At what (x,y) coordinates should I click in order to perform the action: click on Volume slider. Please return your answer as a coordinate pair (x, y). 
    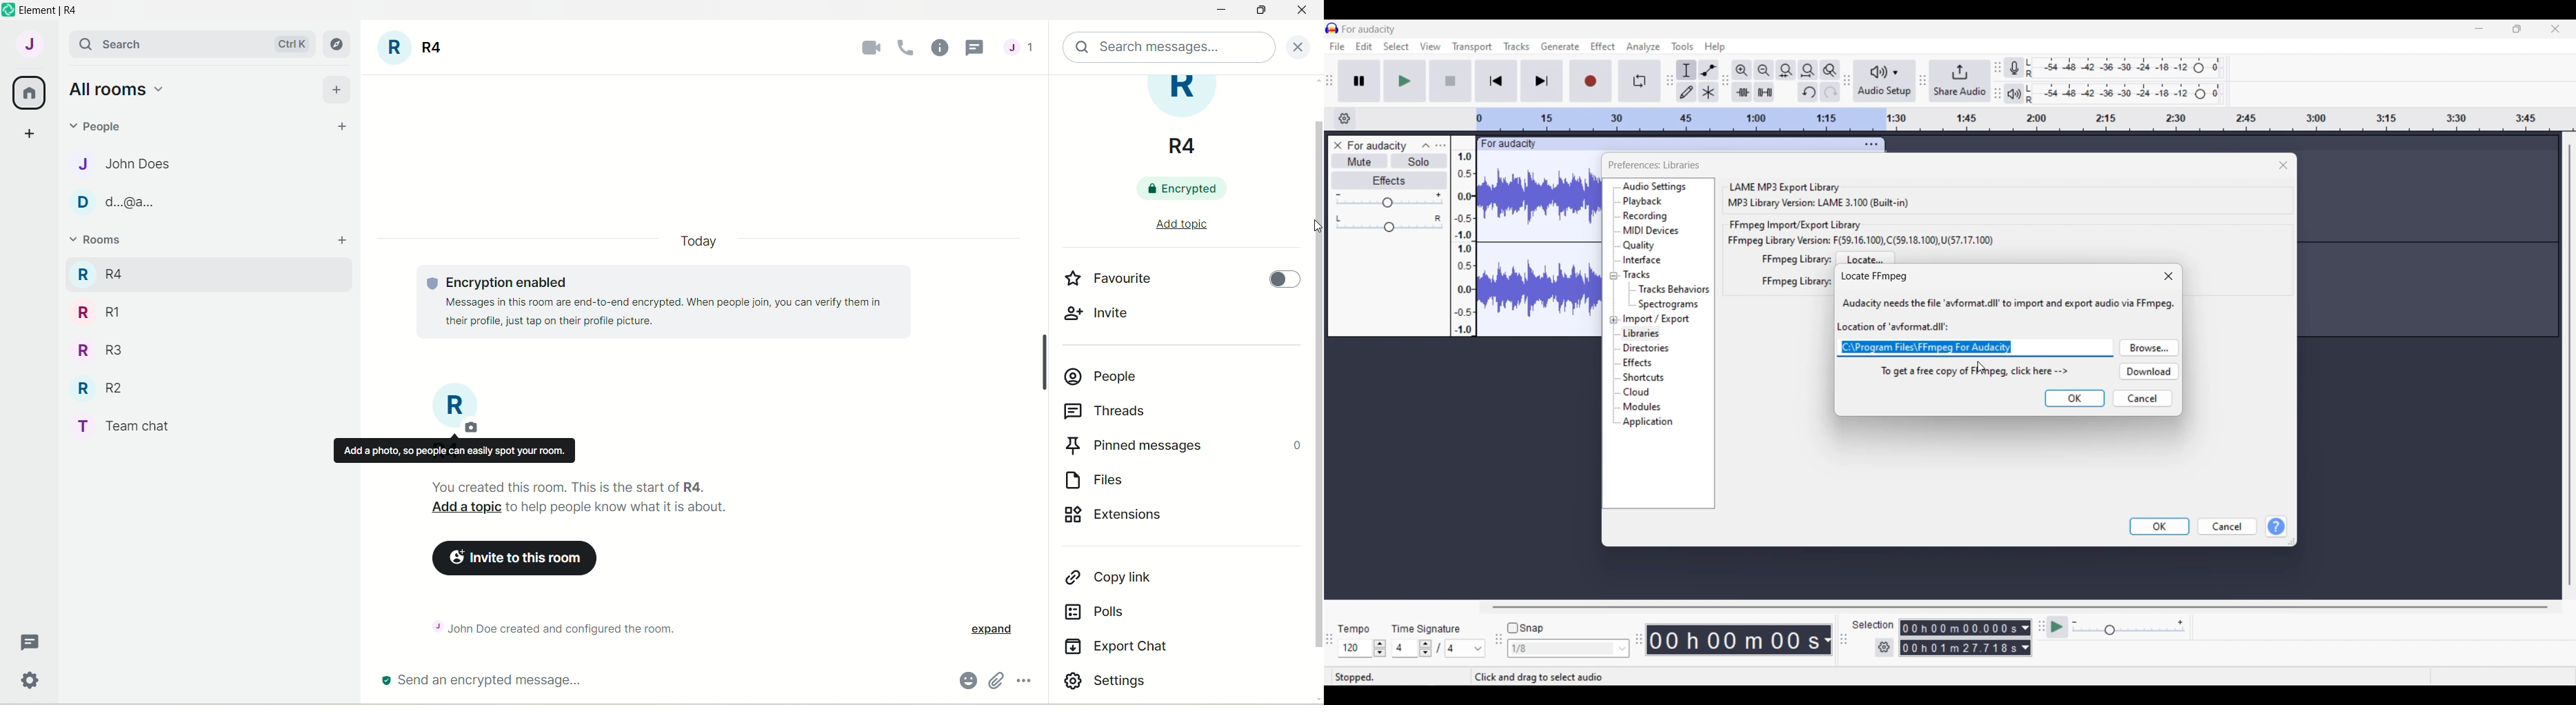
    Looking at the image, I should click on (1388, 200).